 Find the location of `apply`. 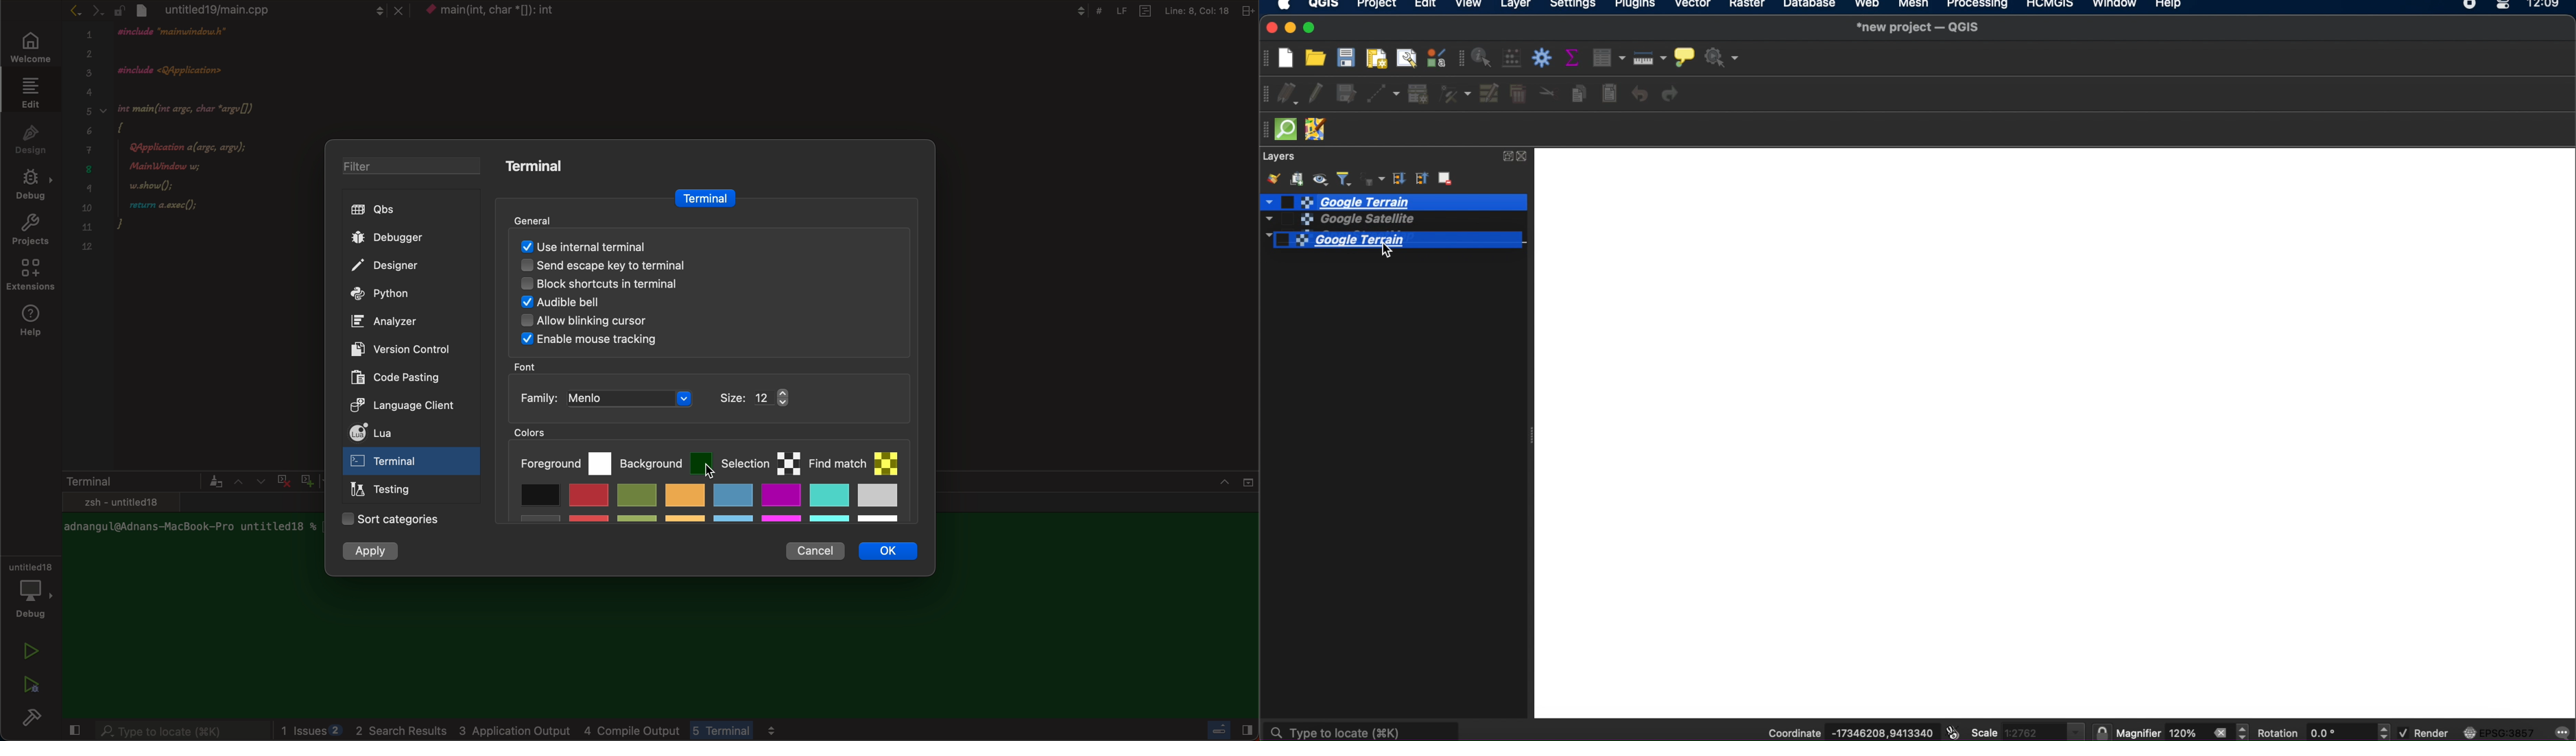

apply is located at coordinates (373, 552).